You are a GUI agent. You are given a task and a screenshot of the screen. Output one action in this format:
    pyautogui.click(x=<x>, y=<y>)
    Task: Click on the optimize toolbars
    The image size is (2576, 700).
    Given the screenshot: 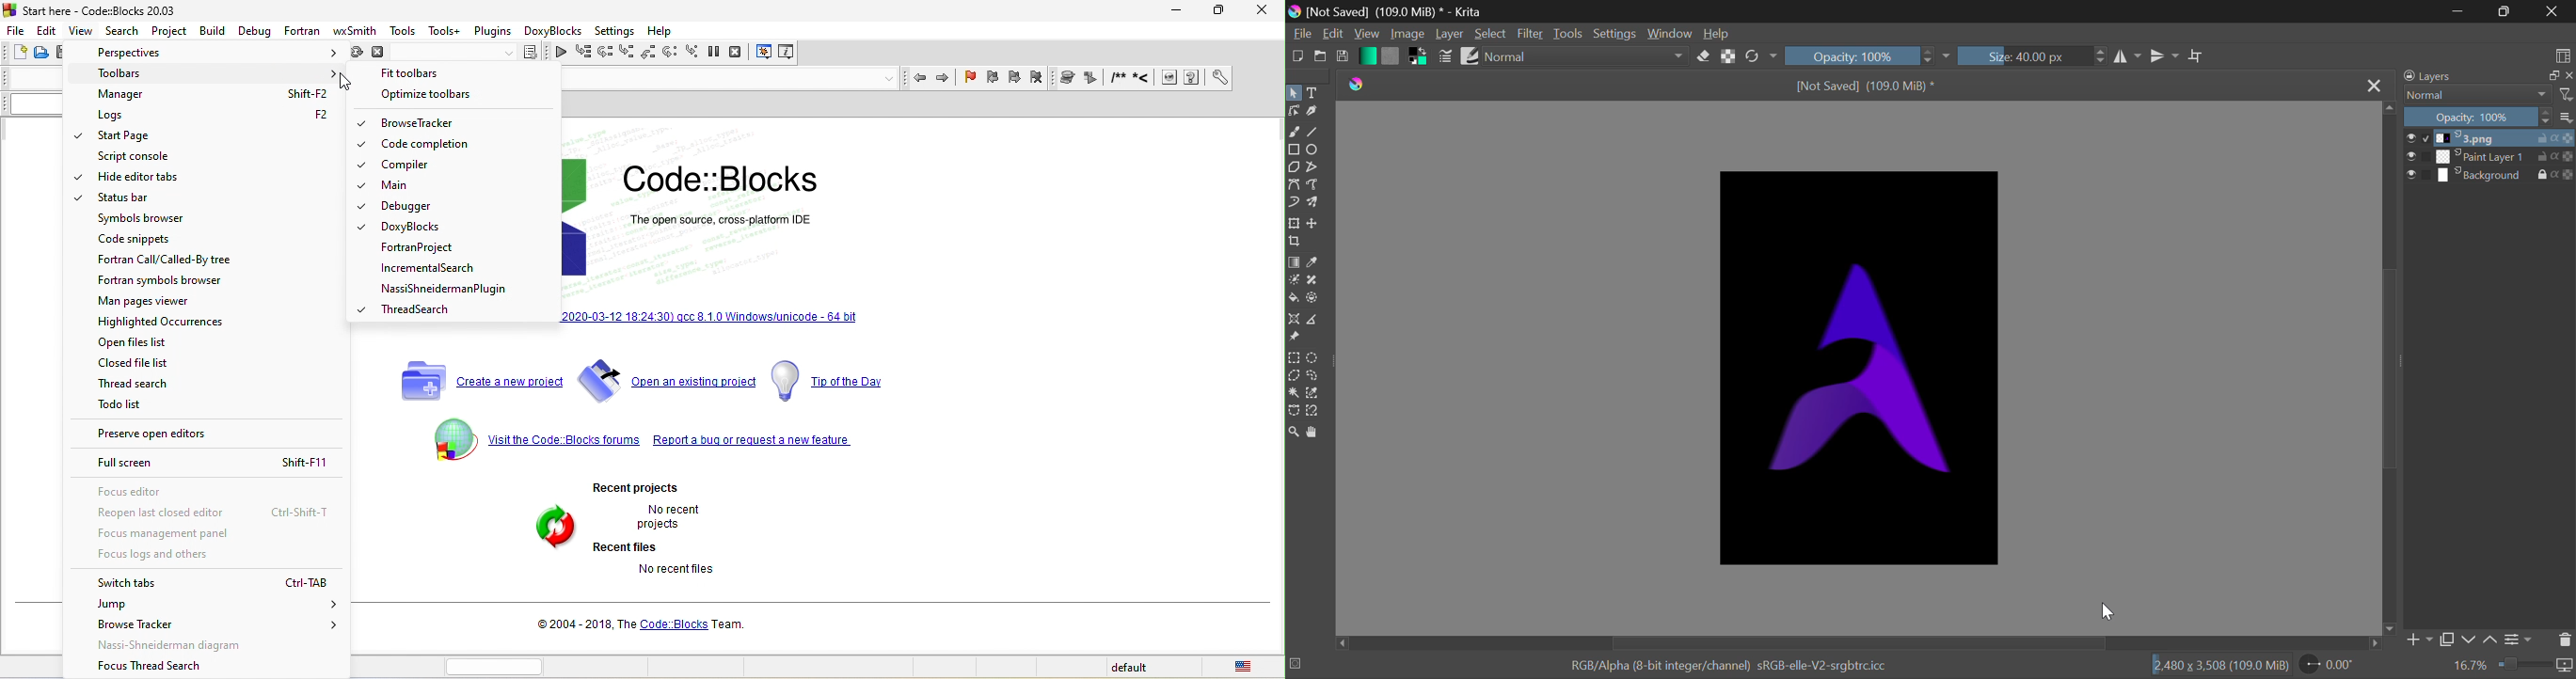 What is the action you would take?
    pyautogui.click(x=437, y=97)
    